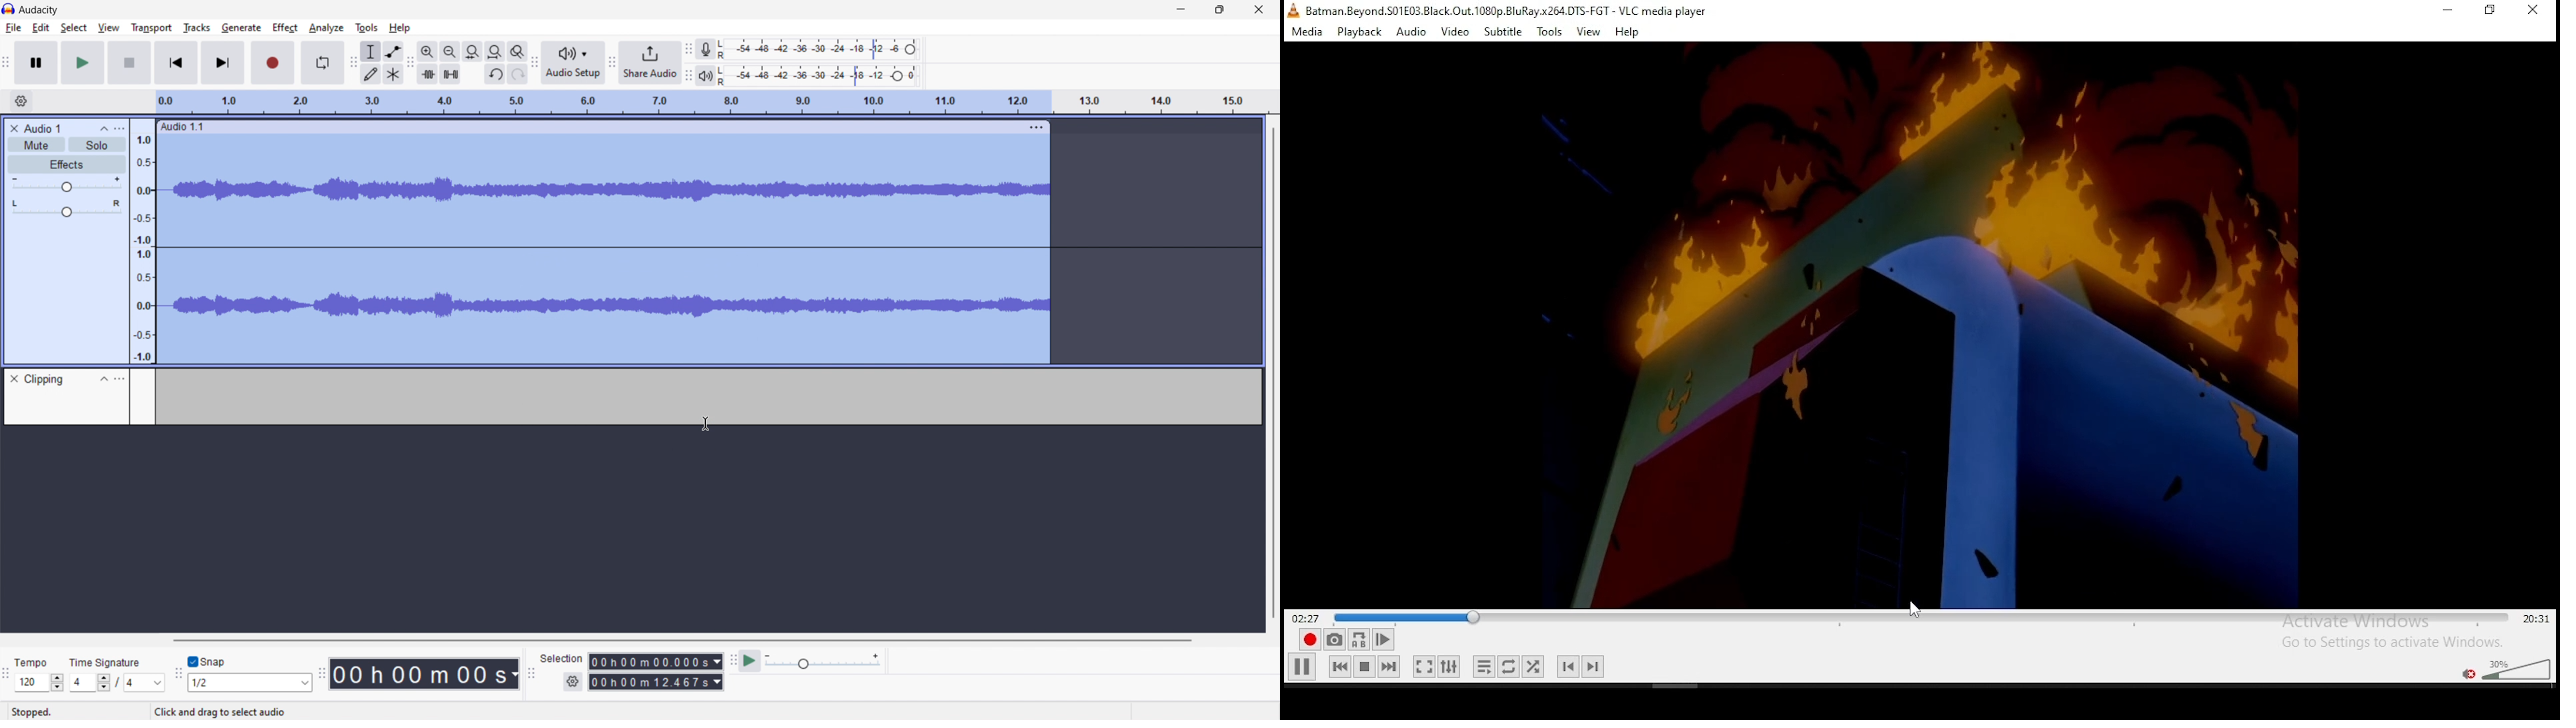  Describe the element at coordinates (37, 63) in the screenshot. I see `pause` at that location.